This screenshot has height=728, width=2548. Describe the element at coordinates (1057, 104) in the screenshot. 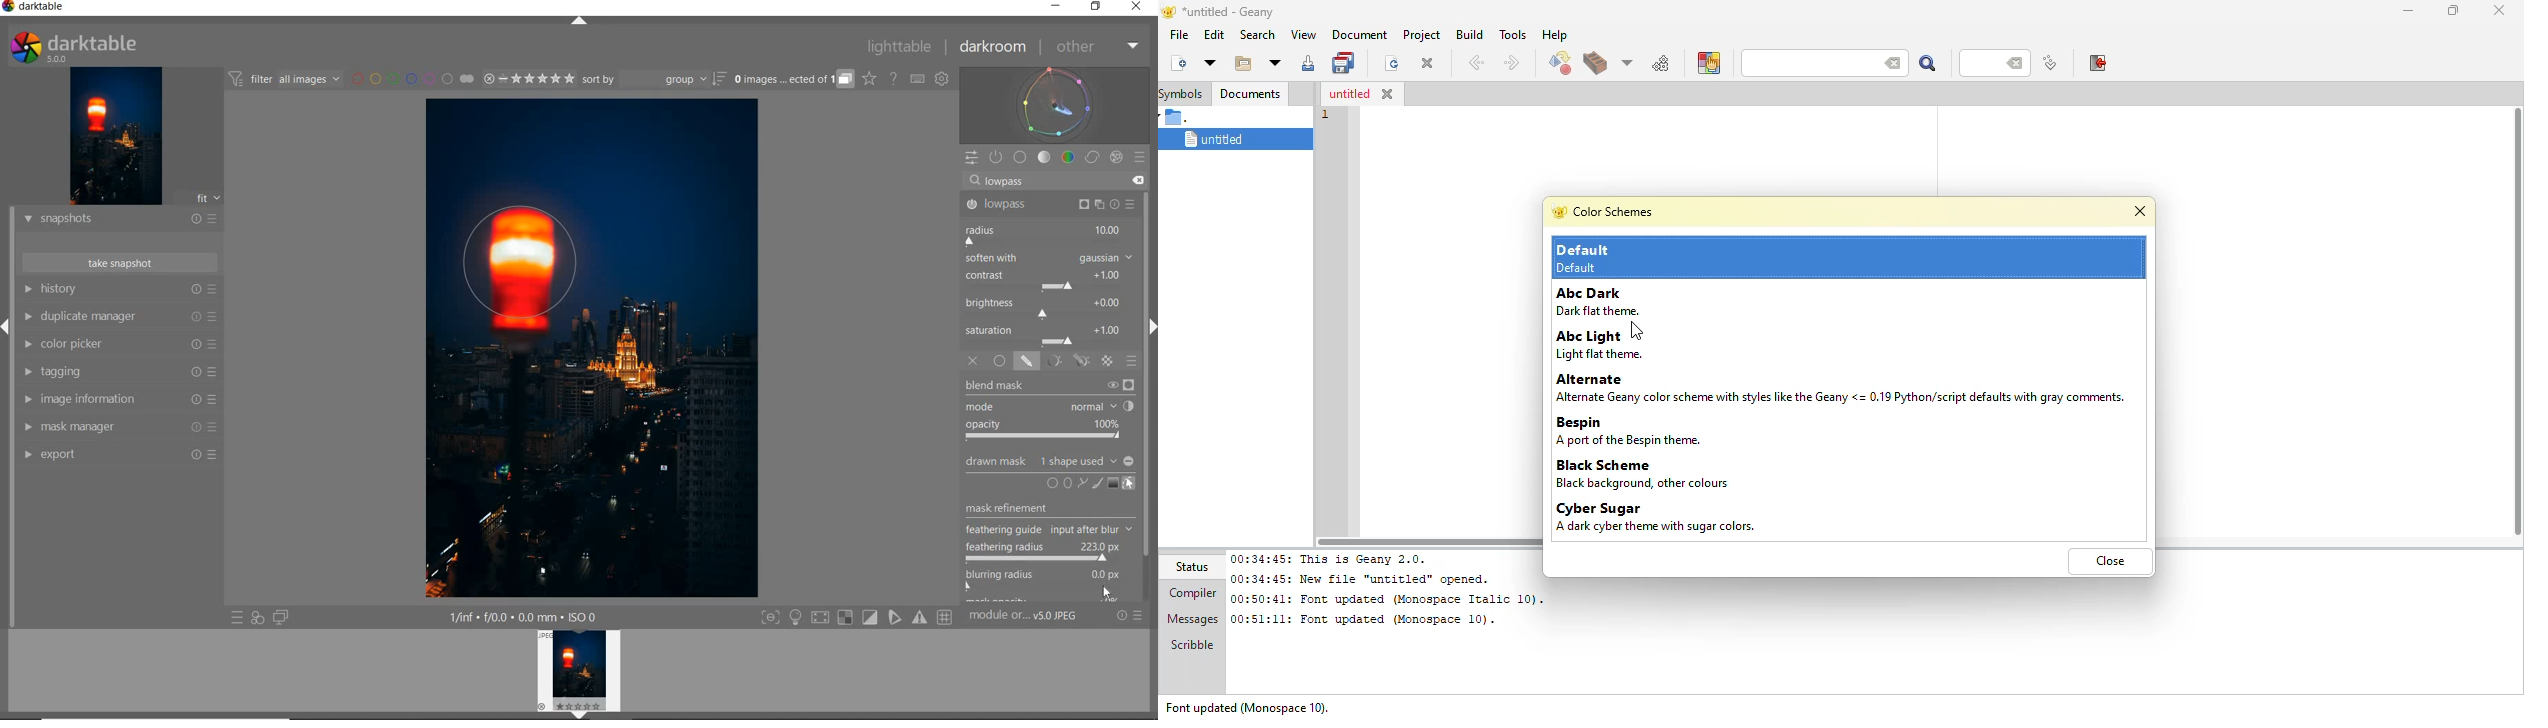

I see `WAVEFORM` at that location.